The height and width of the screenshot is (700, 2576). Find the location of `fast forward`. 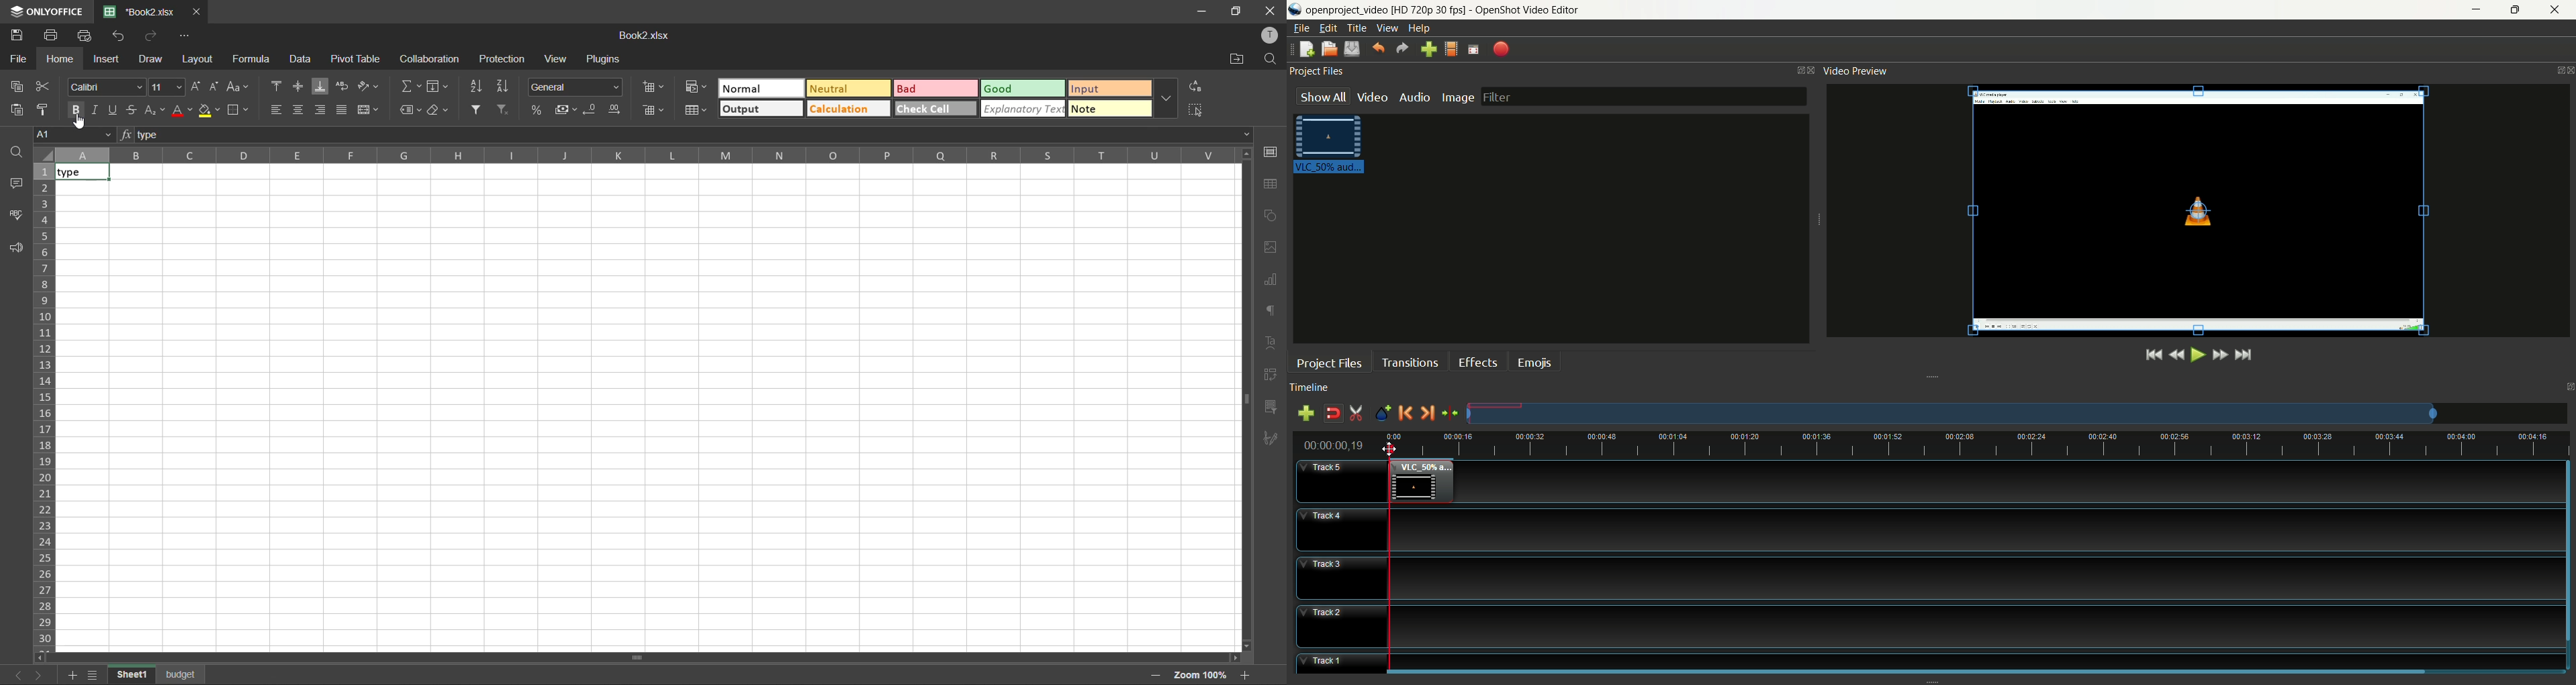

fast forward is located at coordinates (2219, 355).